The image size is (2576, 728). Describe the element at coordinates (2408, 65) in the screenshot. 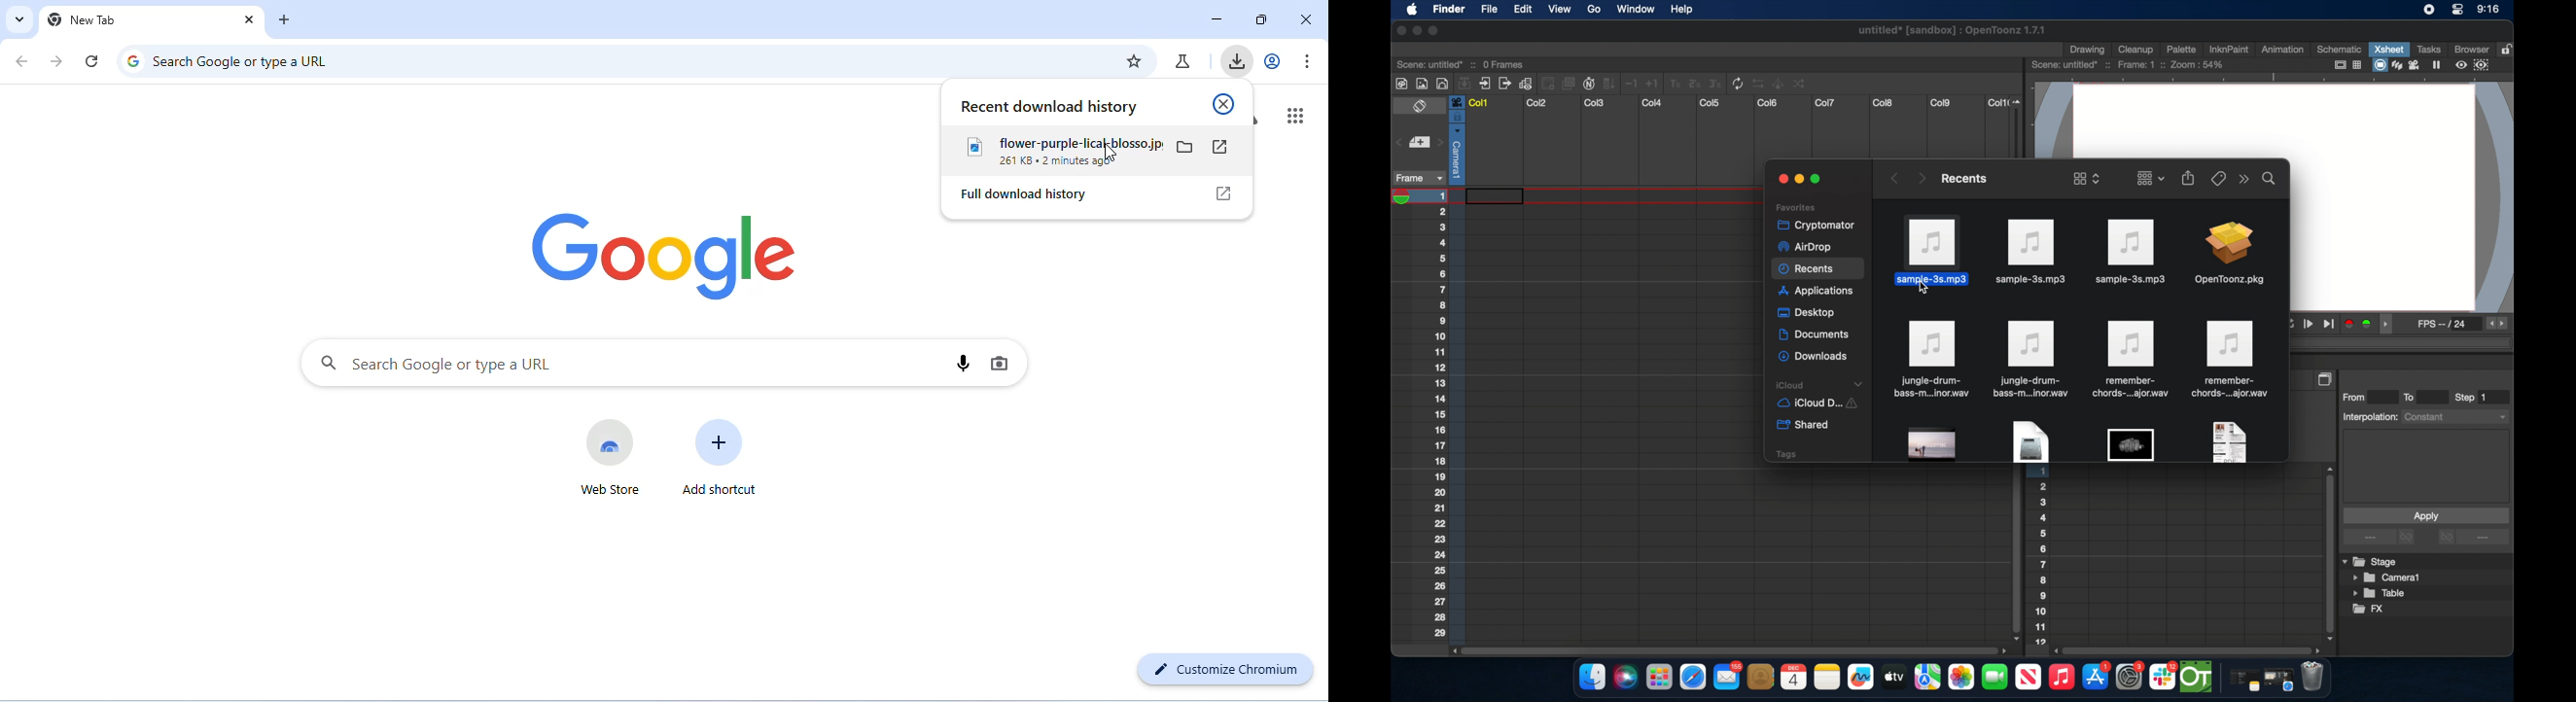

I see `view modes` at that location.